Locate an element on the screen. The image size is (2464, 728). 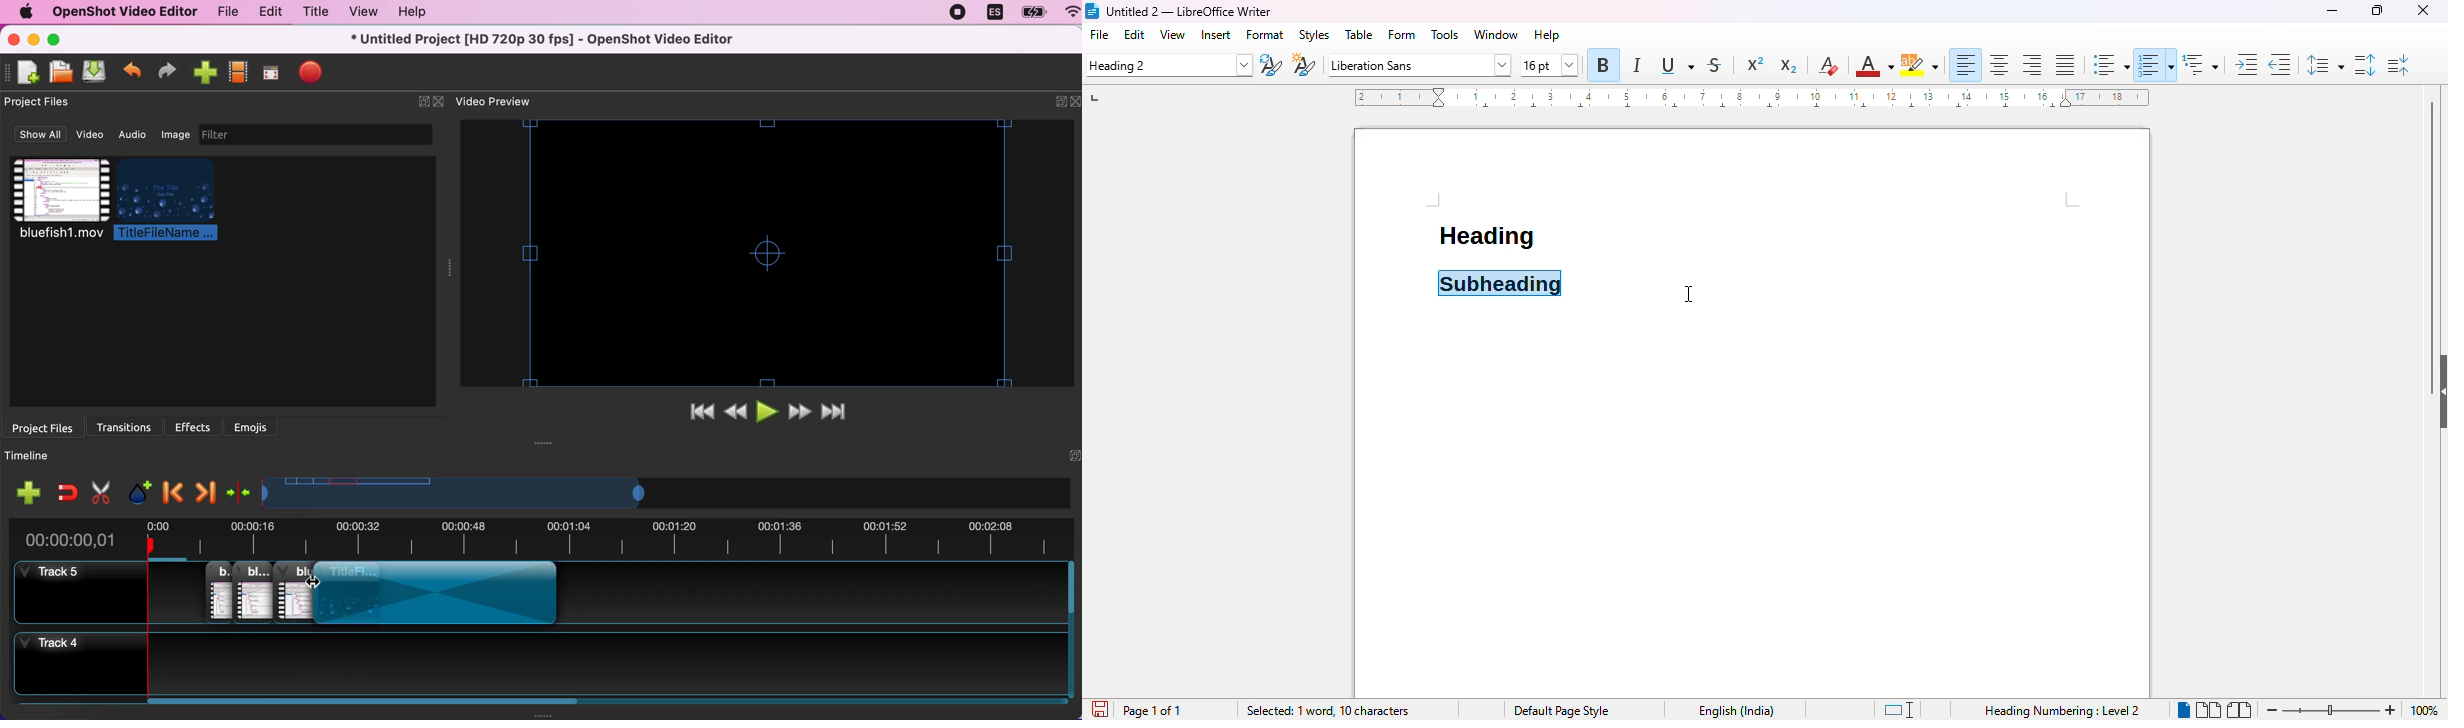
font name is located at coordinates (1420, 65).